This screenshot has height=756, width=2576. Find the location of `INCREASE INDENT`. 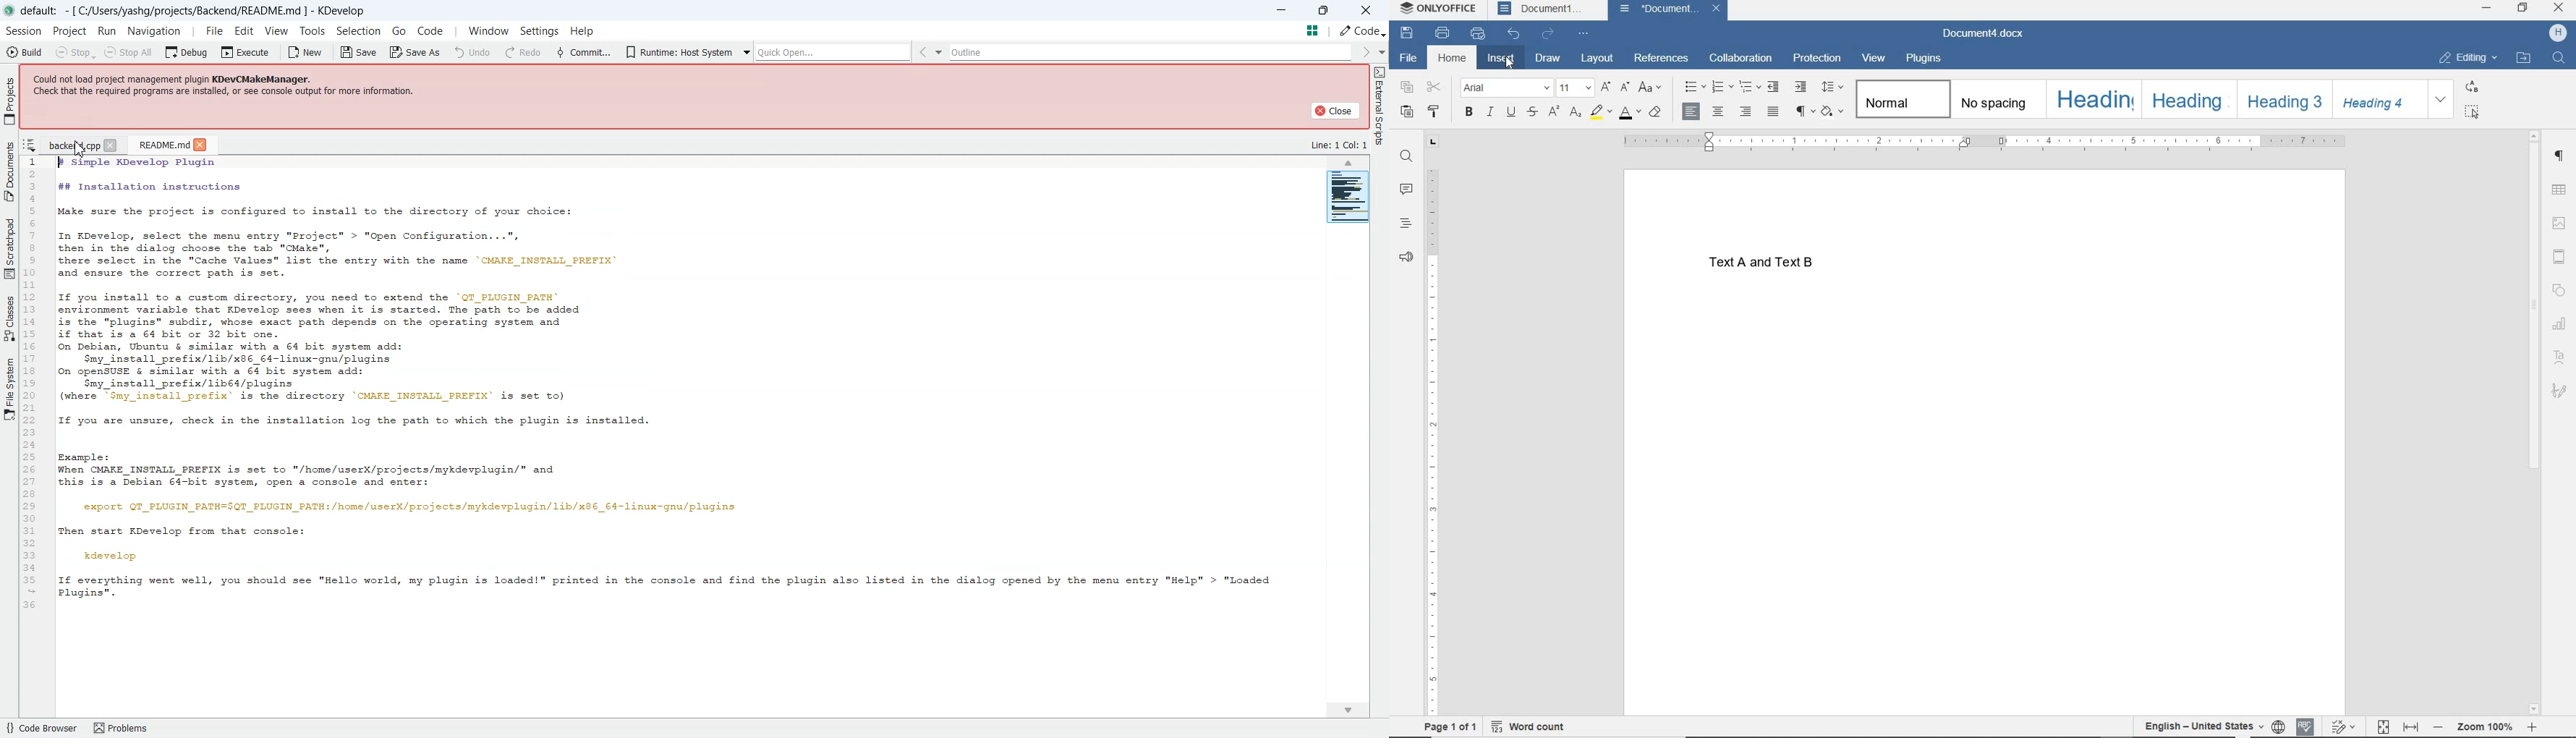

INCREASE INDENT is located at coordinates (1801, 87).